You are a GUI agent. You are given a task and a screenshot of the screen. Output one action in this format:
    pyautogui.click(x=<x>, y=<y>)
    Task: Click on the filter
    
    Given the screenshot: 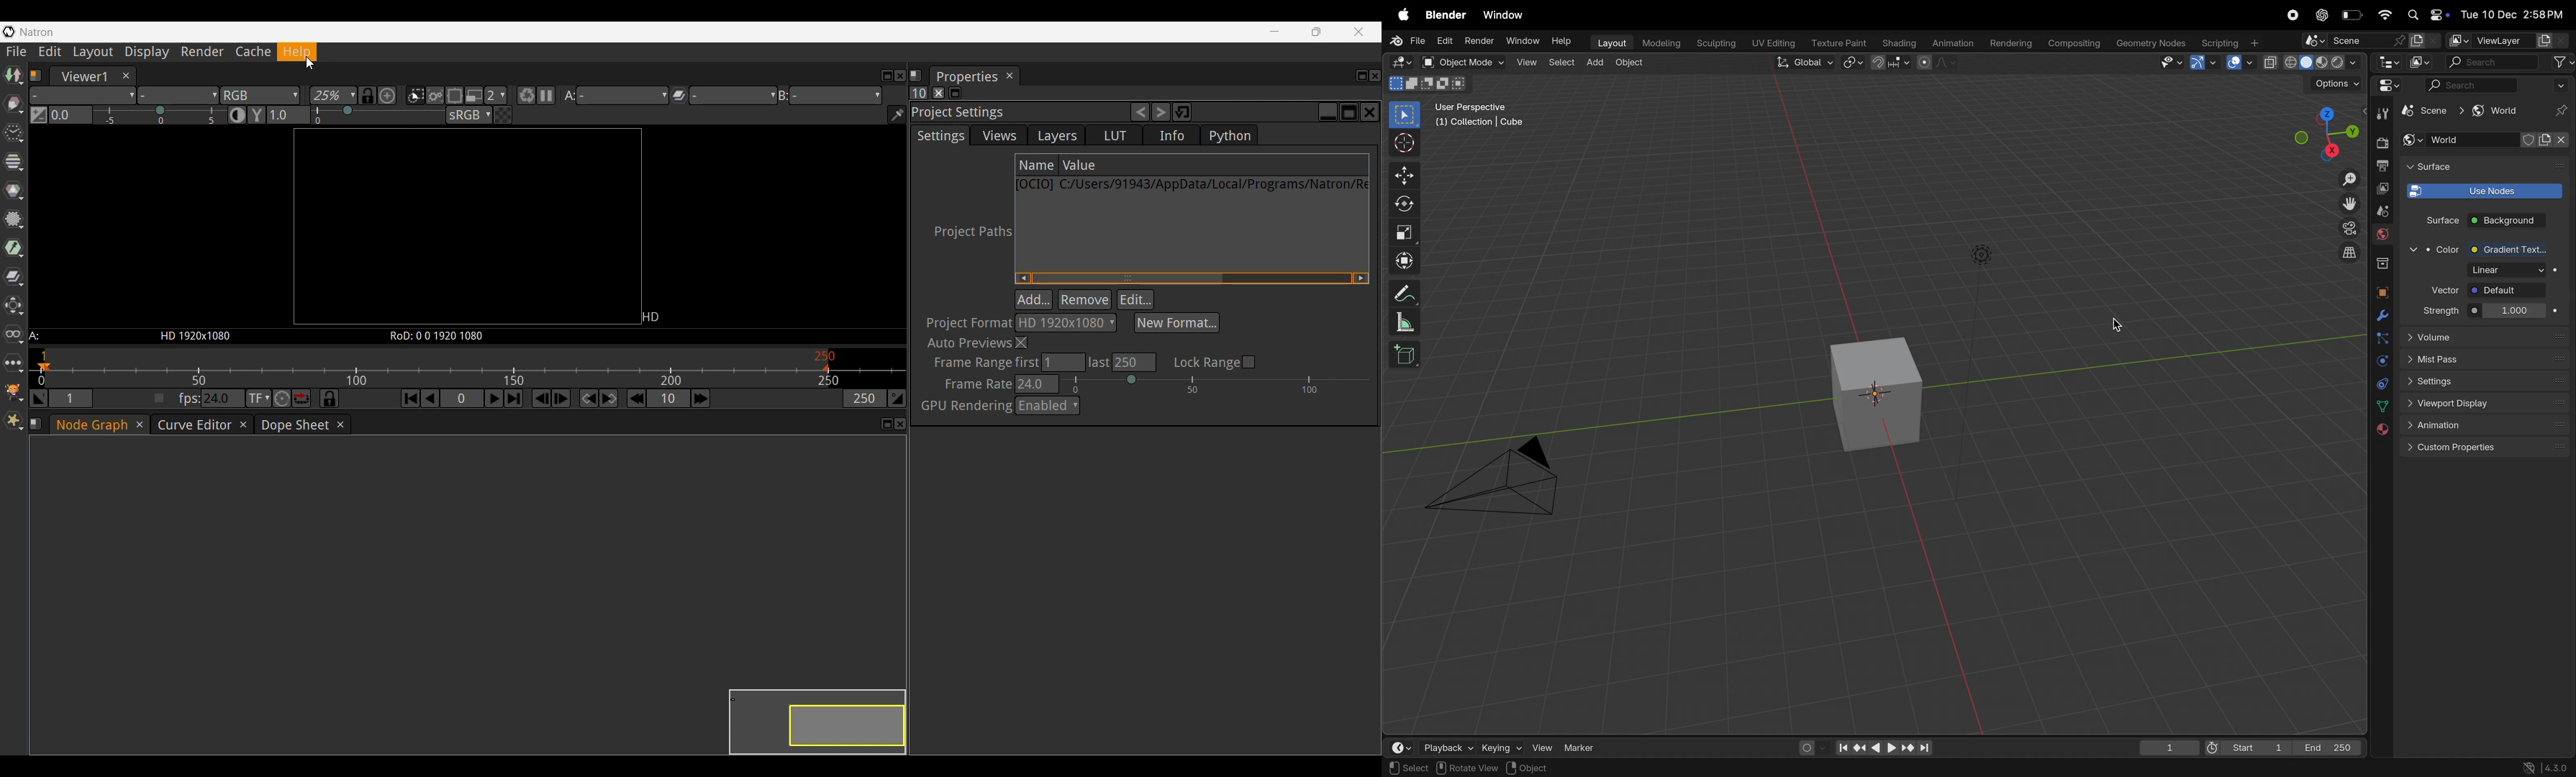 What is the action you would take?
    pyautogui.click(x=2561, y=63)
    